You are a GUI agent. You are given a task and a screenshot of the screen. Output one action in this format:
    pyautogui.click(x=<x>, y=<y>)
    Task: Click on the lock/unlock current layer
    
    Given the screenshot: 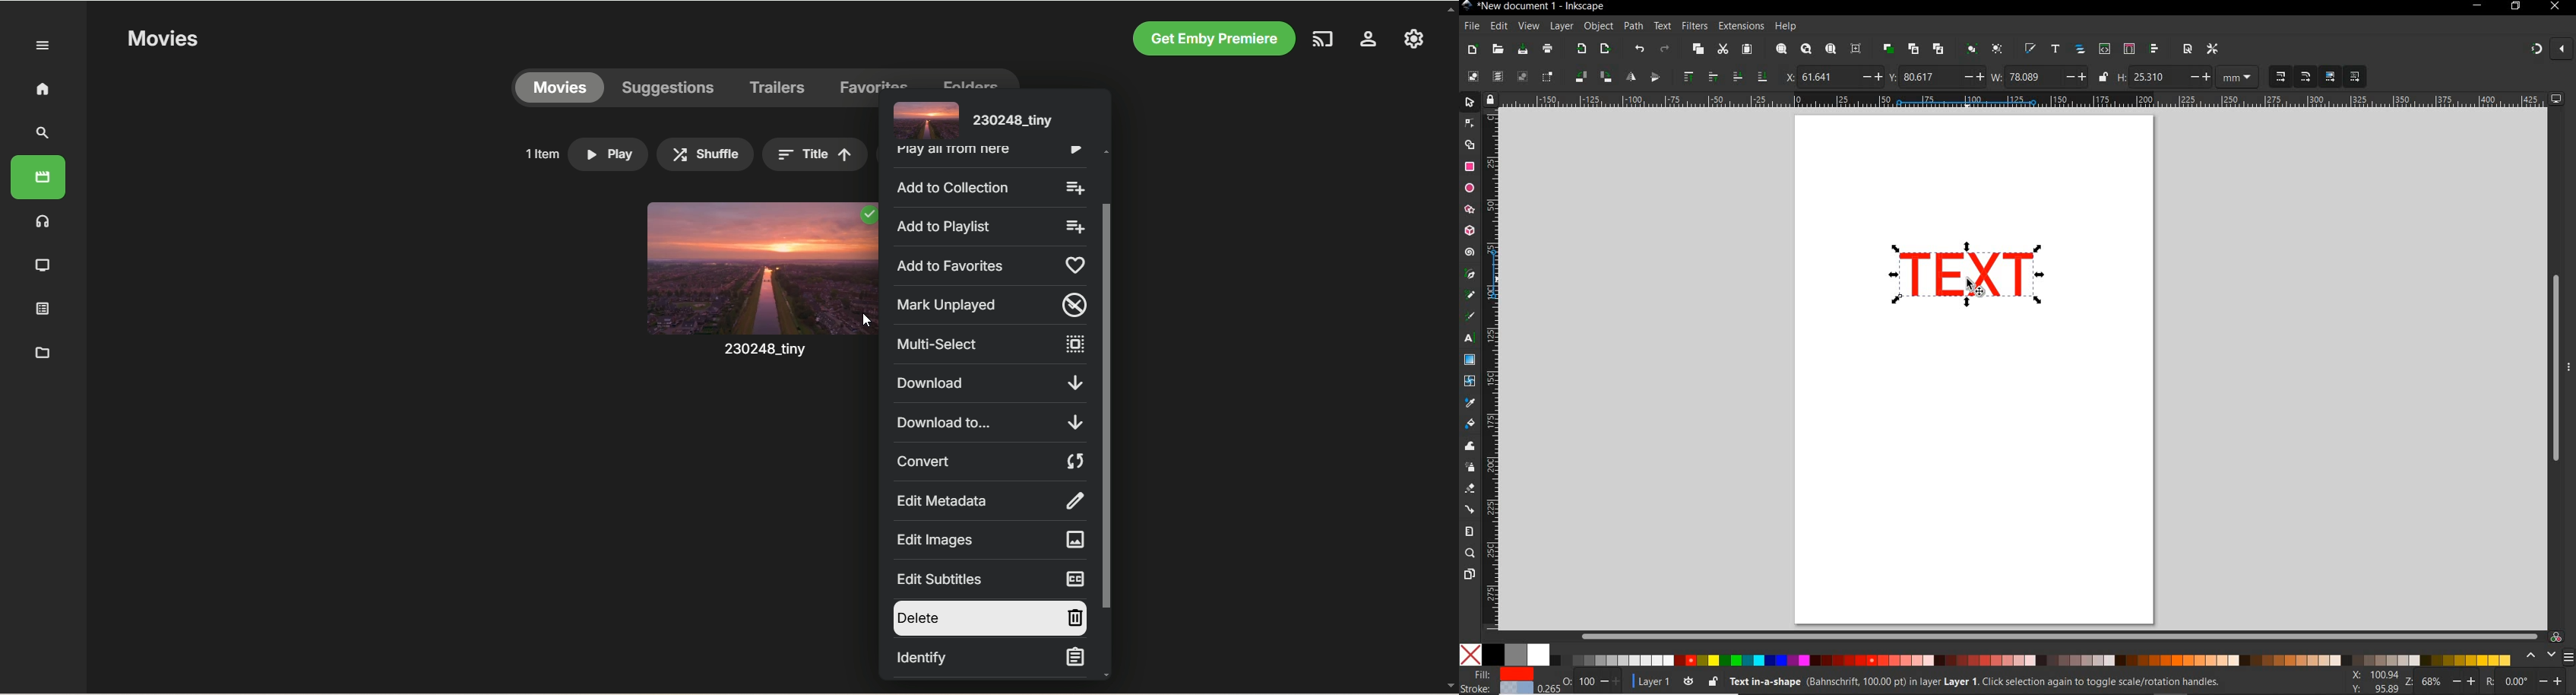 What is the action you would take?
    pyautogui.click(x=1712, y=680)
    